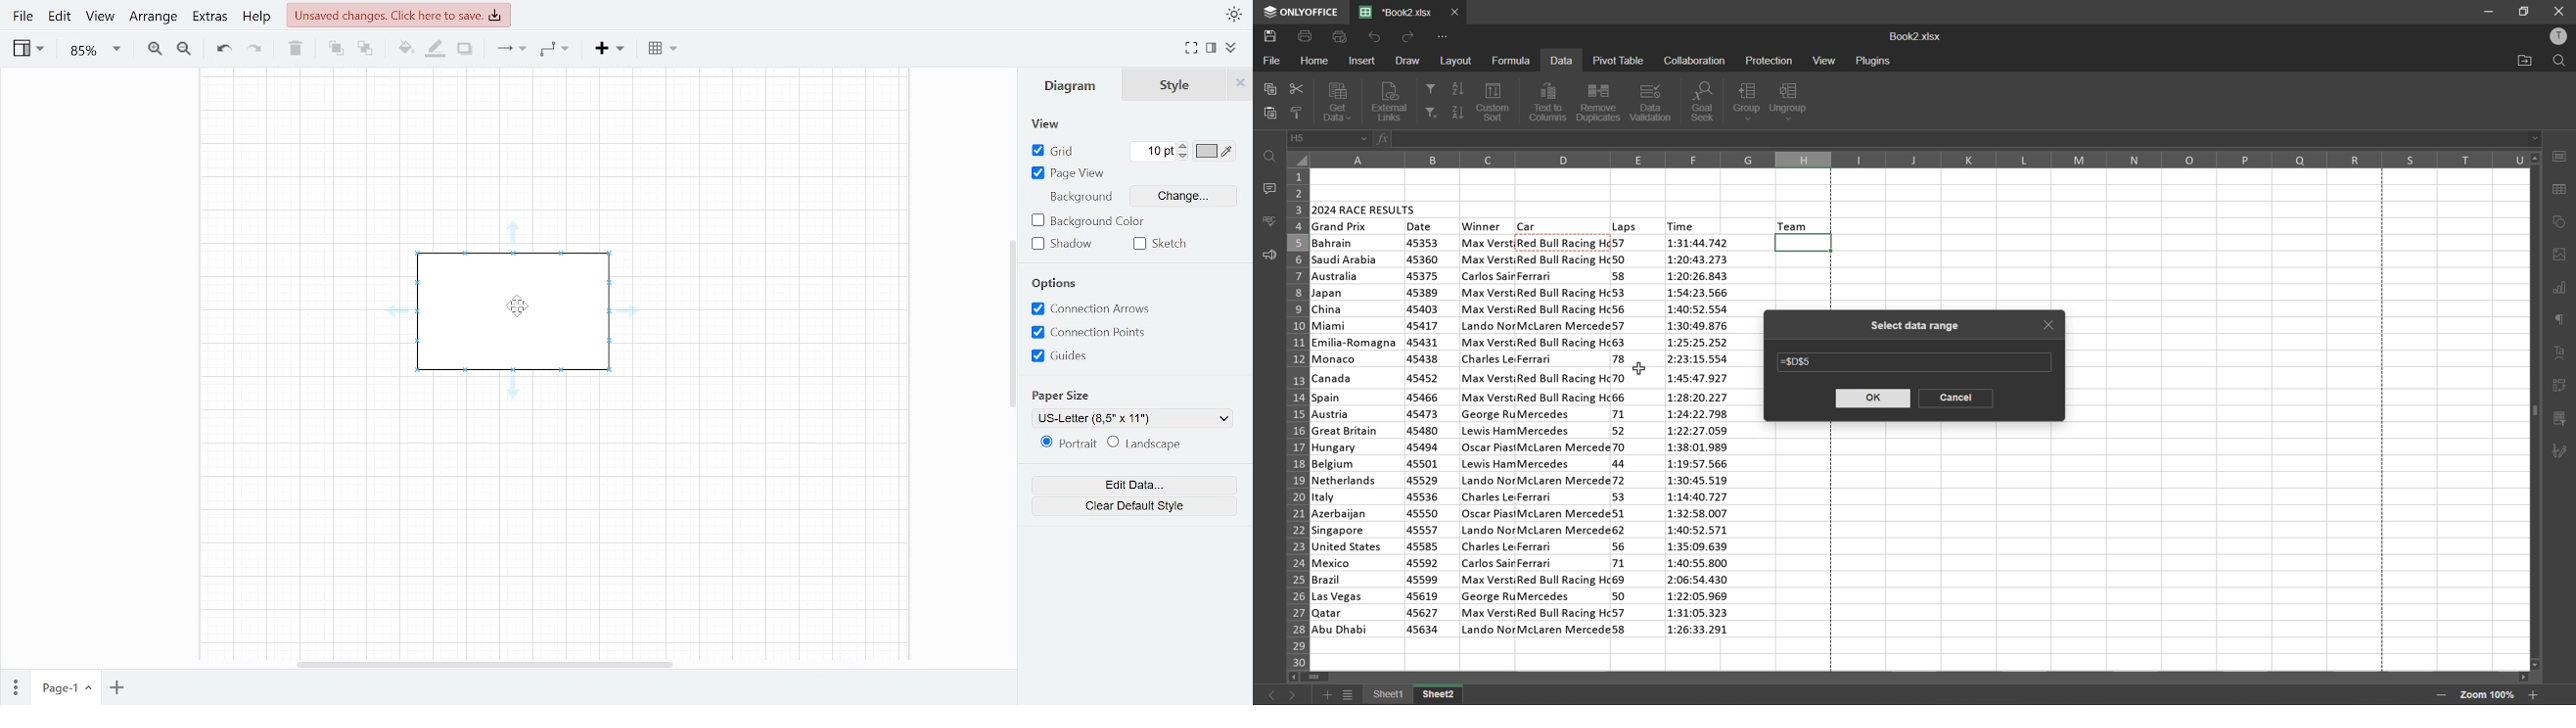 Image resolution: width=2576 pixels, height=728 pixels. Describe the element at coordinates (1232, 48) in the screenshot. I see `Collapse` at that location.